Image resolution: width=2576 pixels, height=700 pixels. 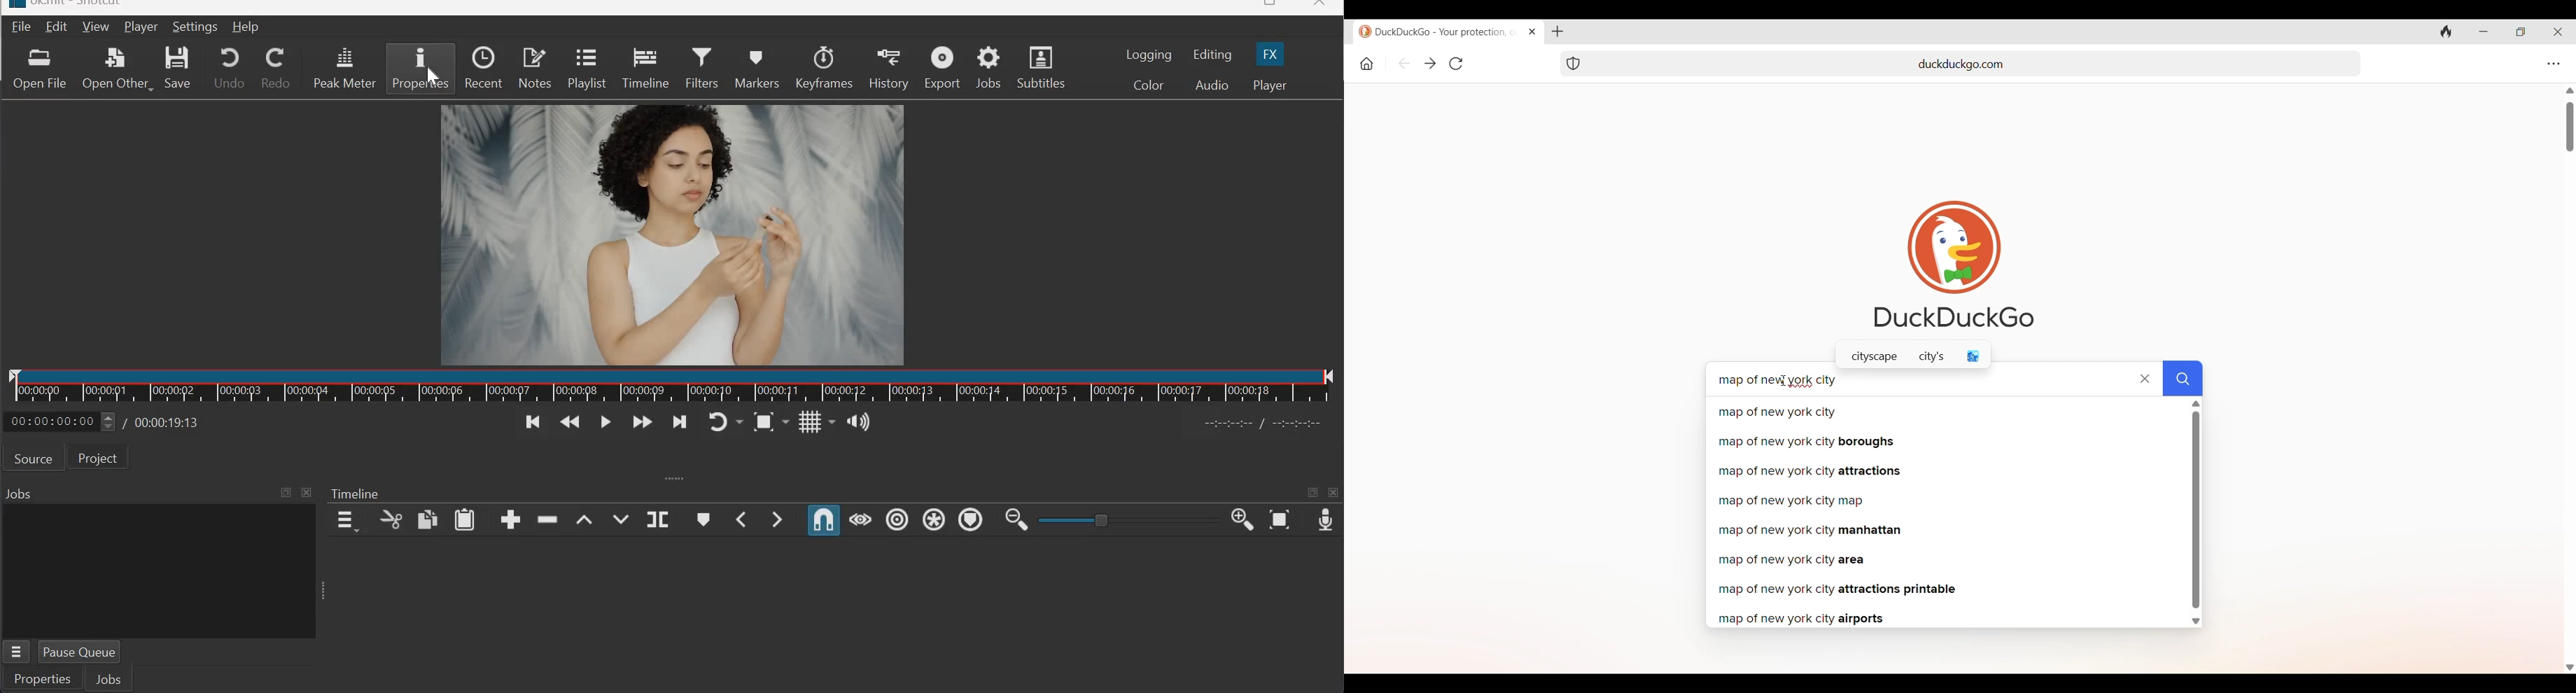 I want to click on cursor, so click(x=432, y=76).